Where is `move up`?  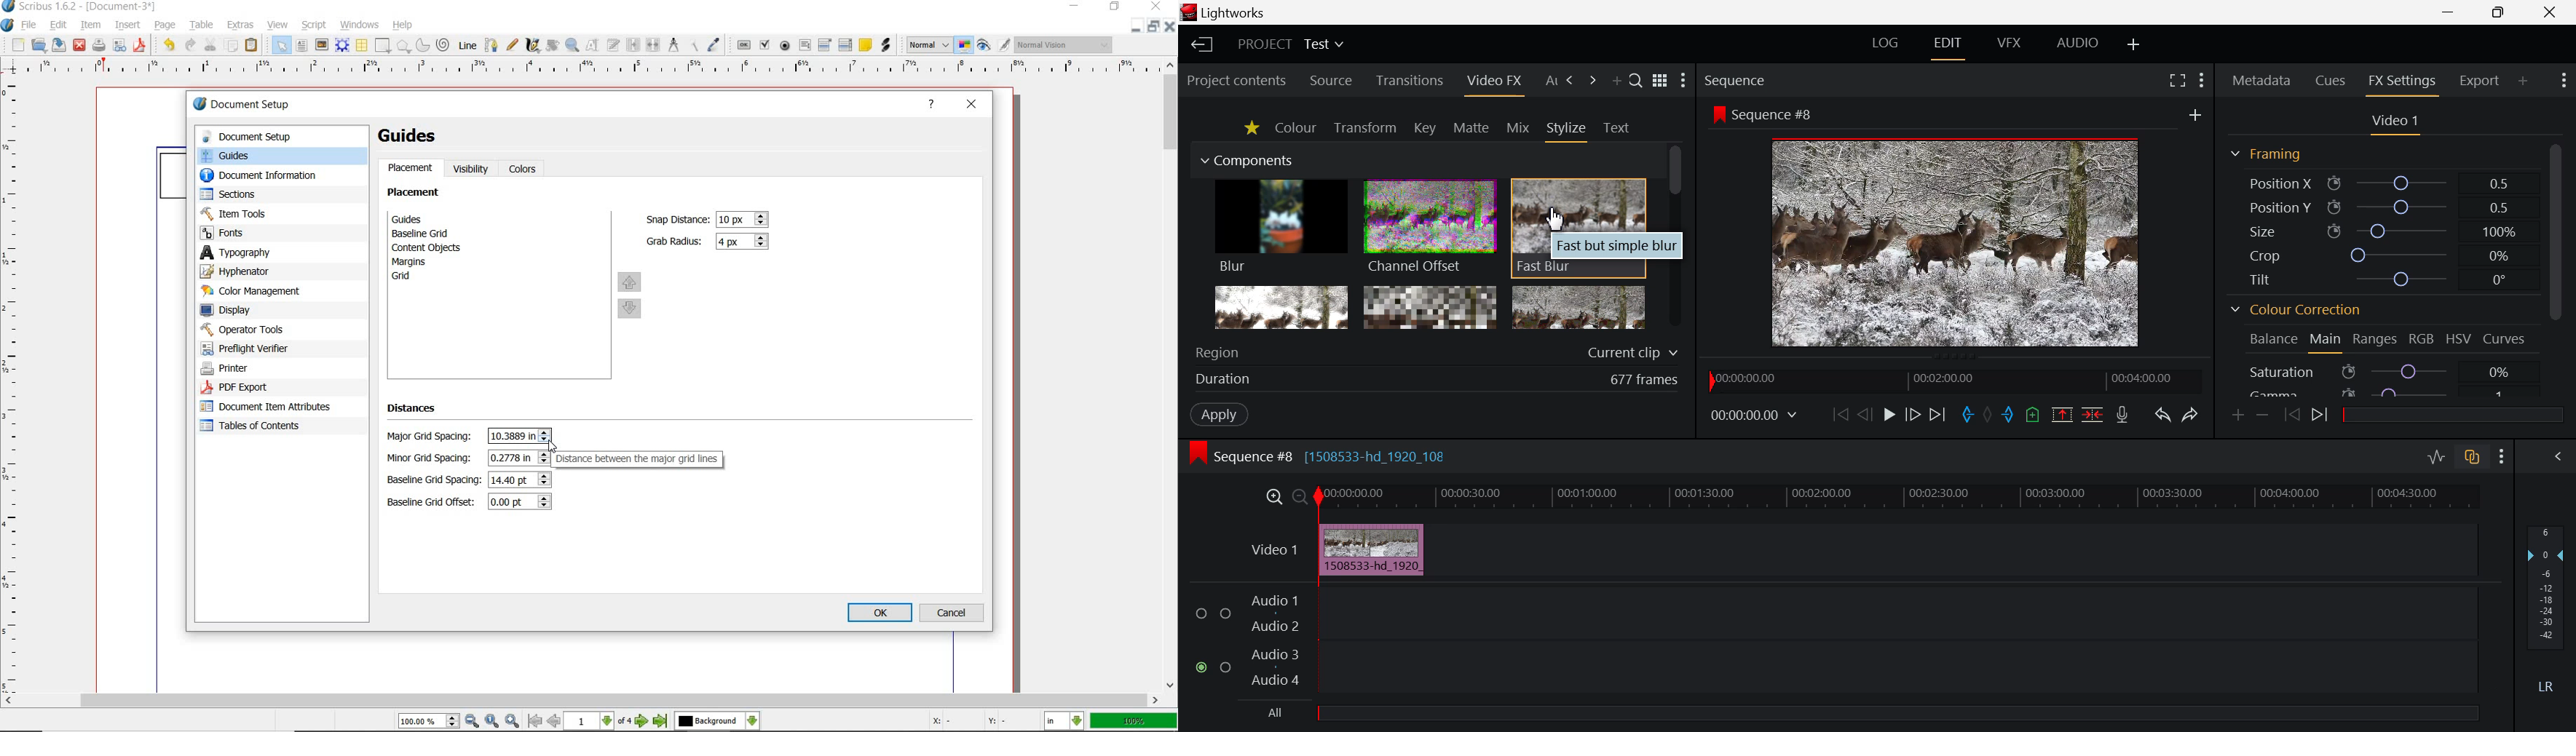
move up is located at coordinates (630, 281).